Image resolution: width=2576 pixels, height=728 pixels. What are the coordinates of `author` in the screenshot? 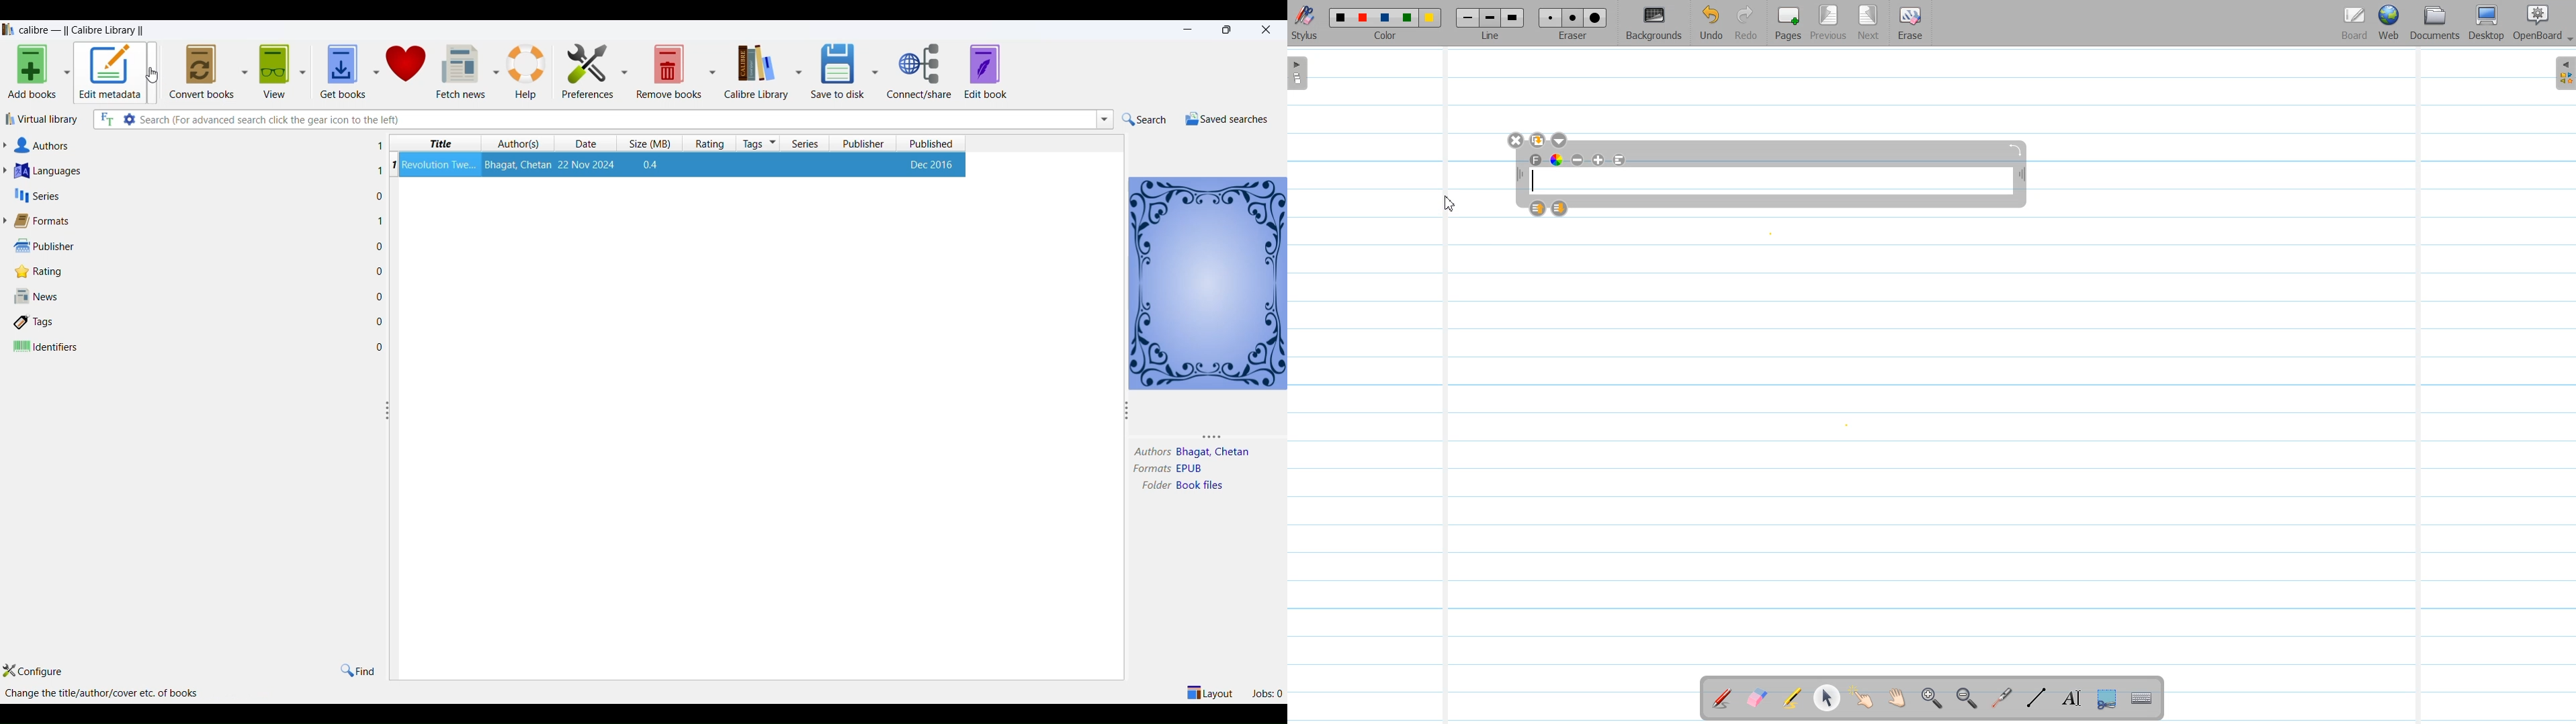 It's located at (1149, 451).